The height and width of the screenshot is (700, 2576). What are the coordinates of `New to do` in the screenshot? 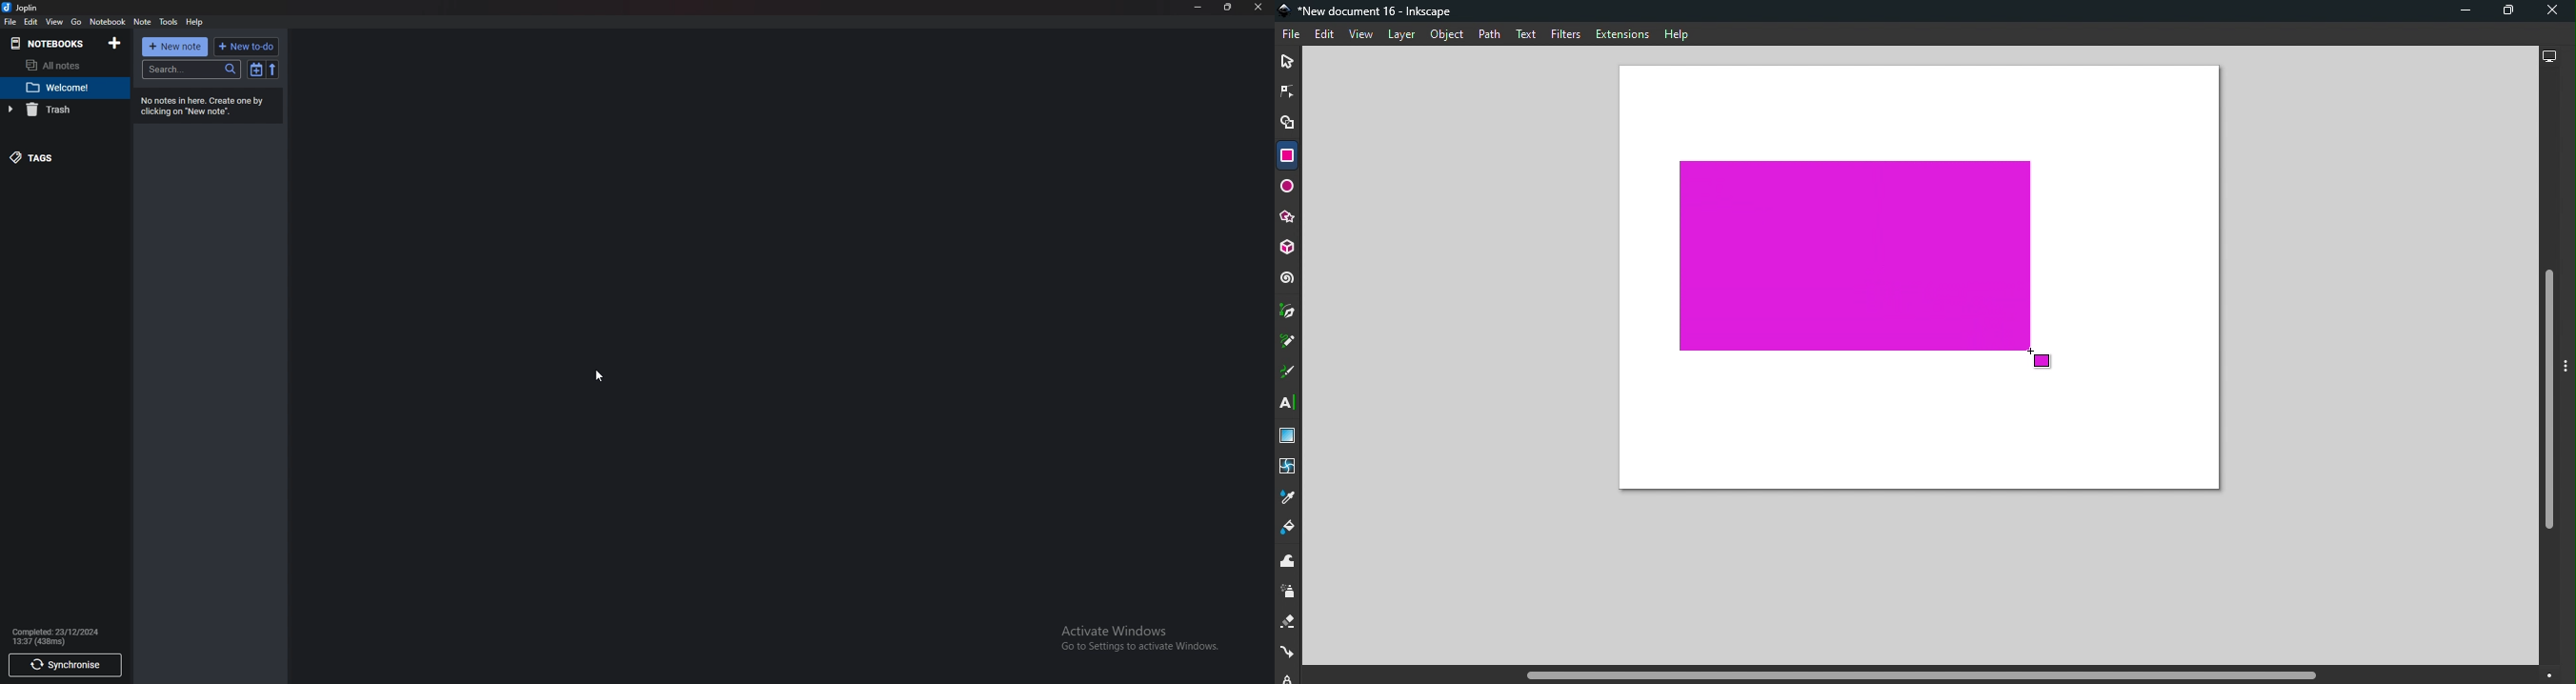 It's located at (246, 48).